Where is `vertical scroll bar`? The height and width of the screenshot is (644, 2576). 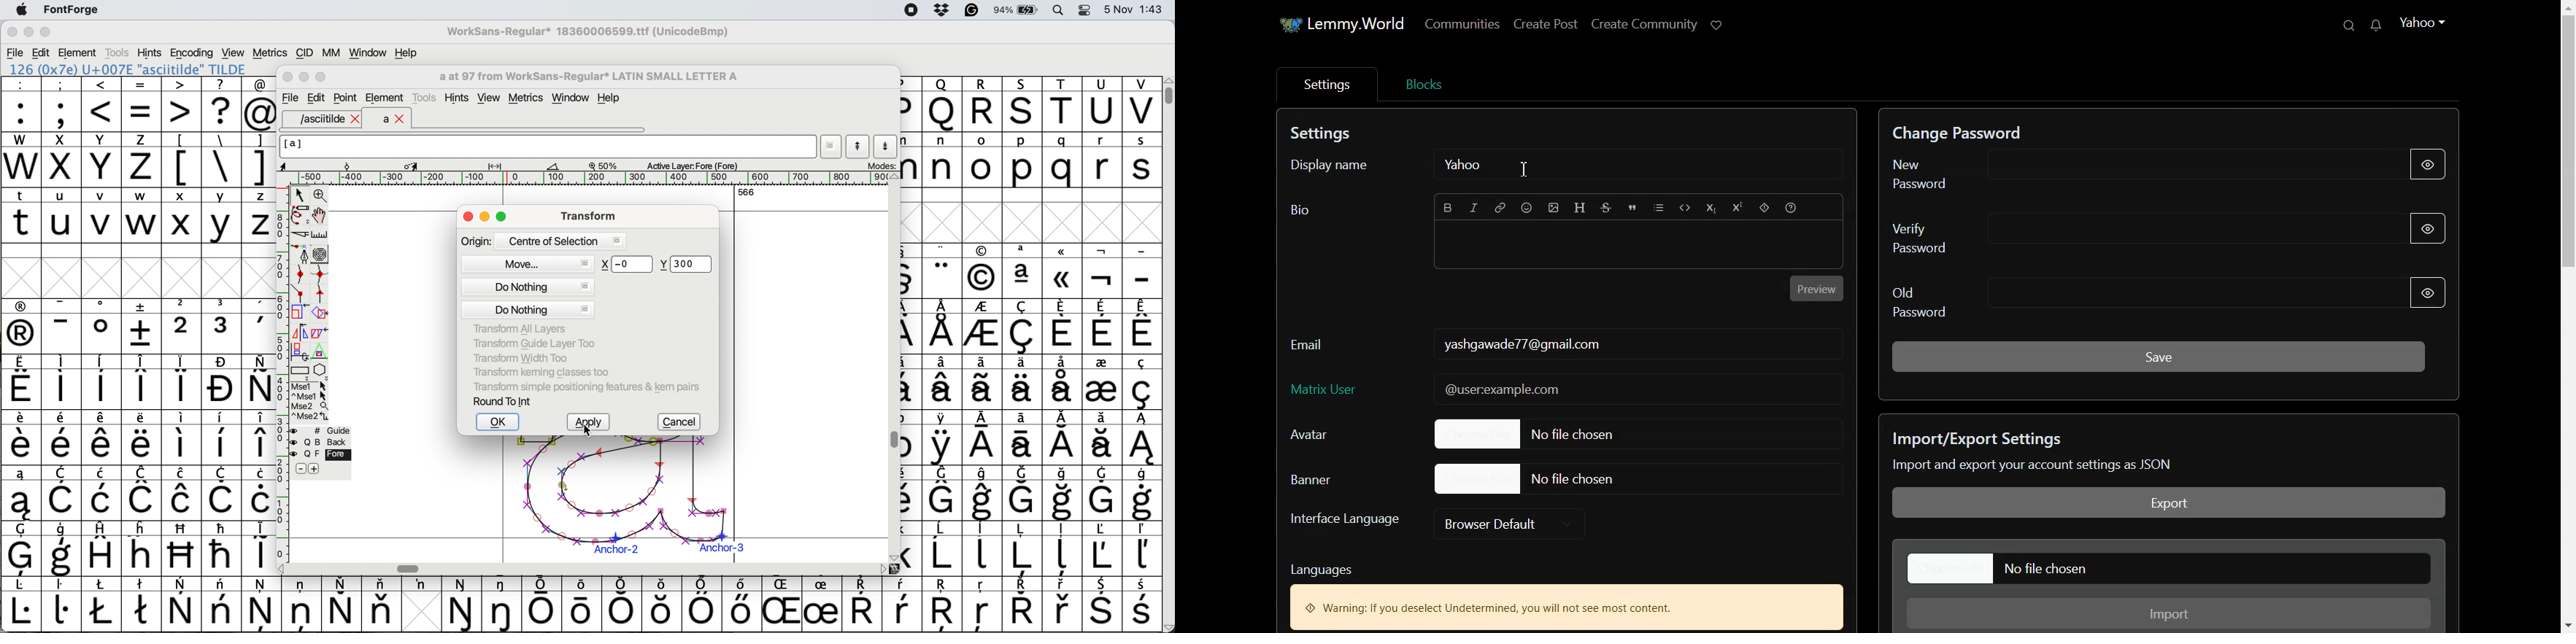 vertical scroll bar is located at coordinates (1167, 91).